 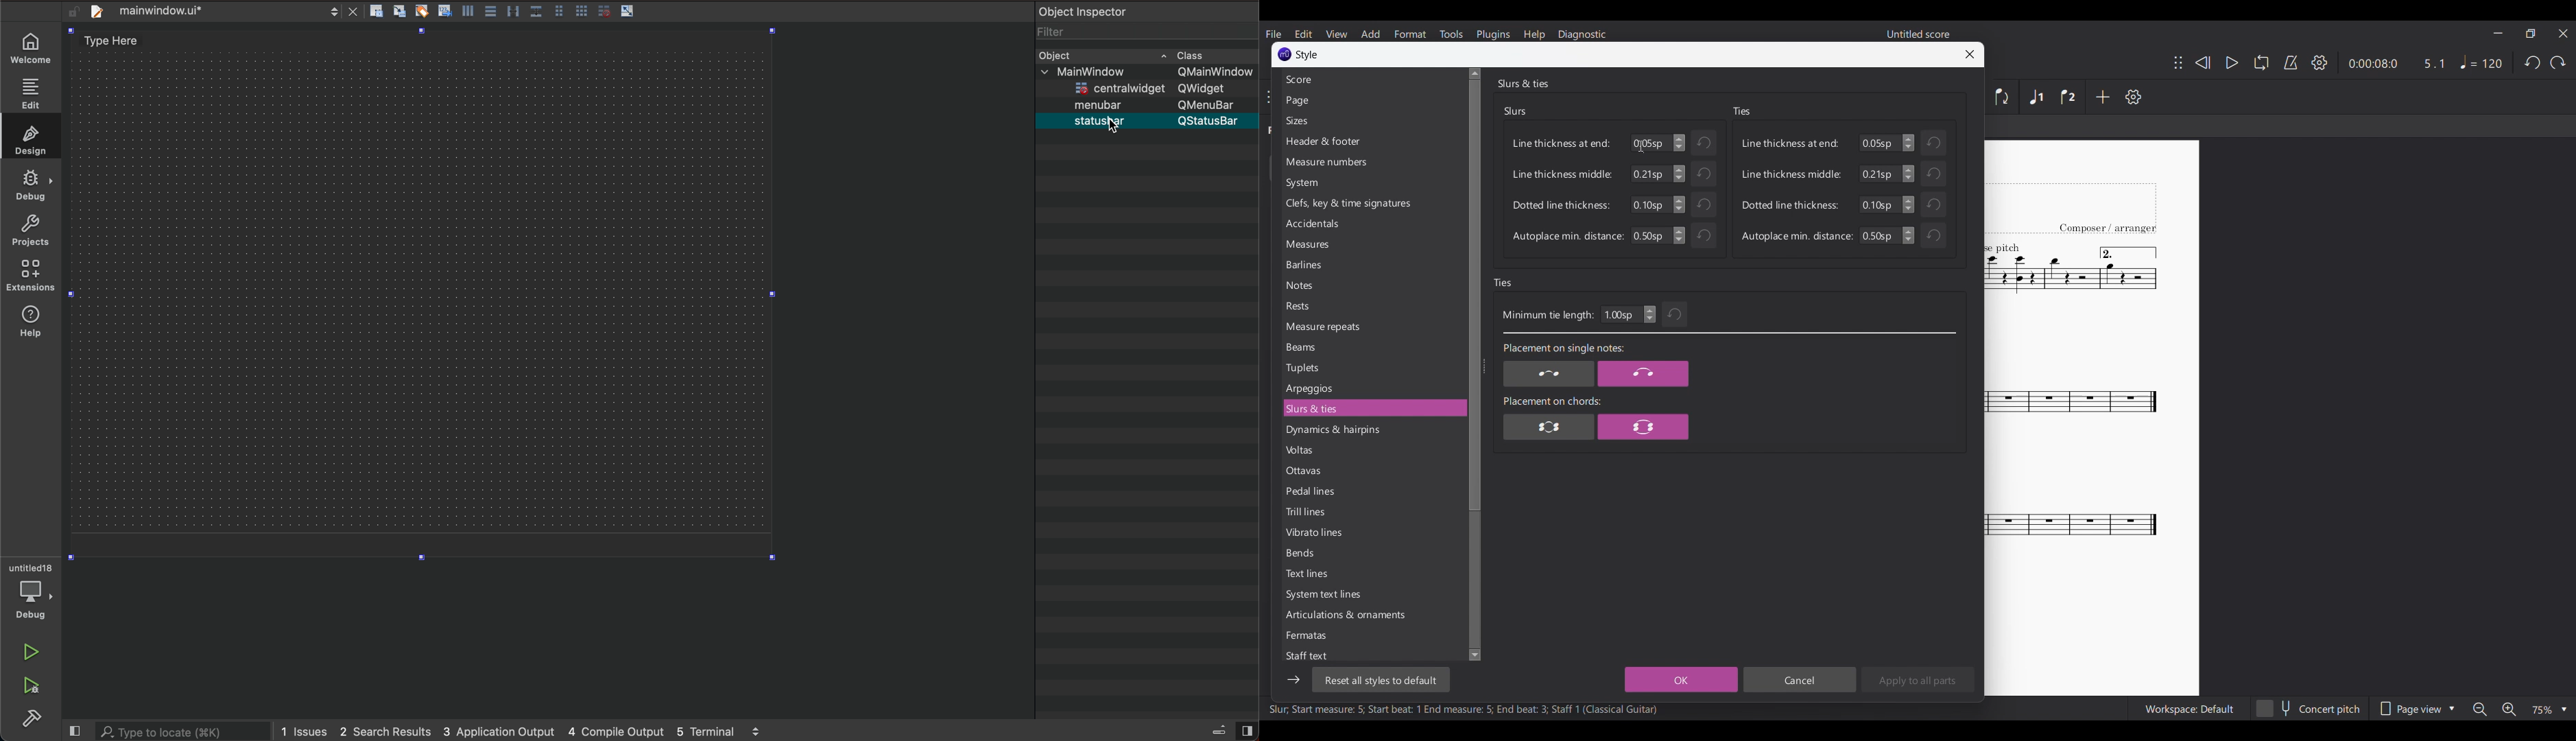 I want to click on untitled, so click(x=30, y=565).